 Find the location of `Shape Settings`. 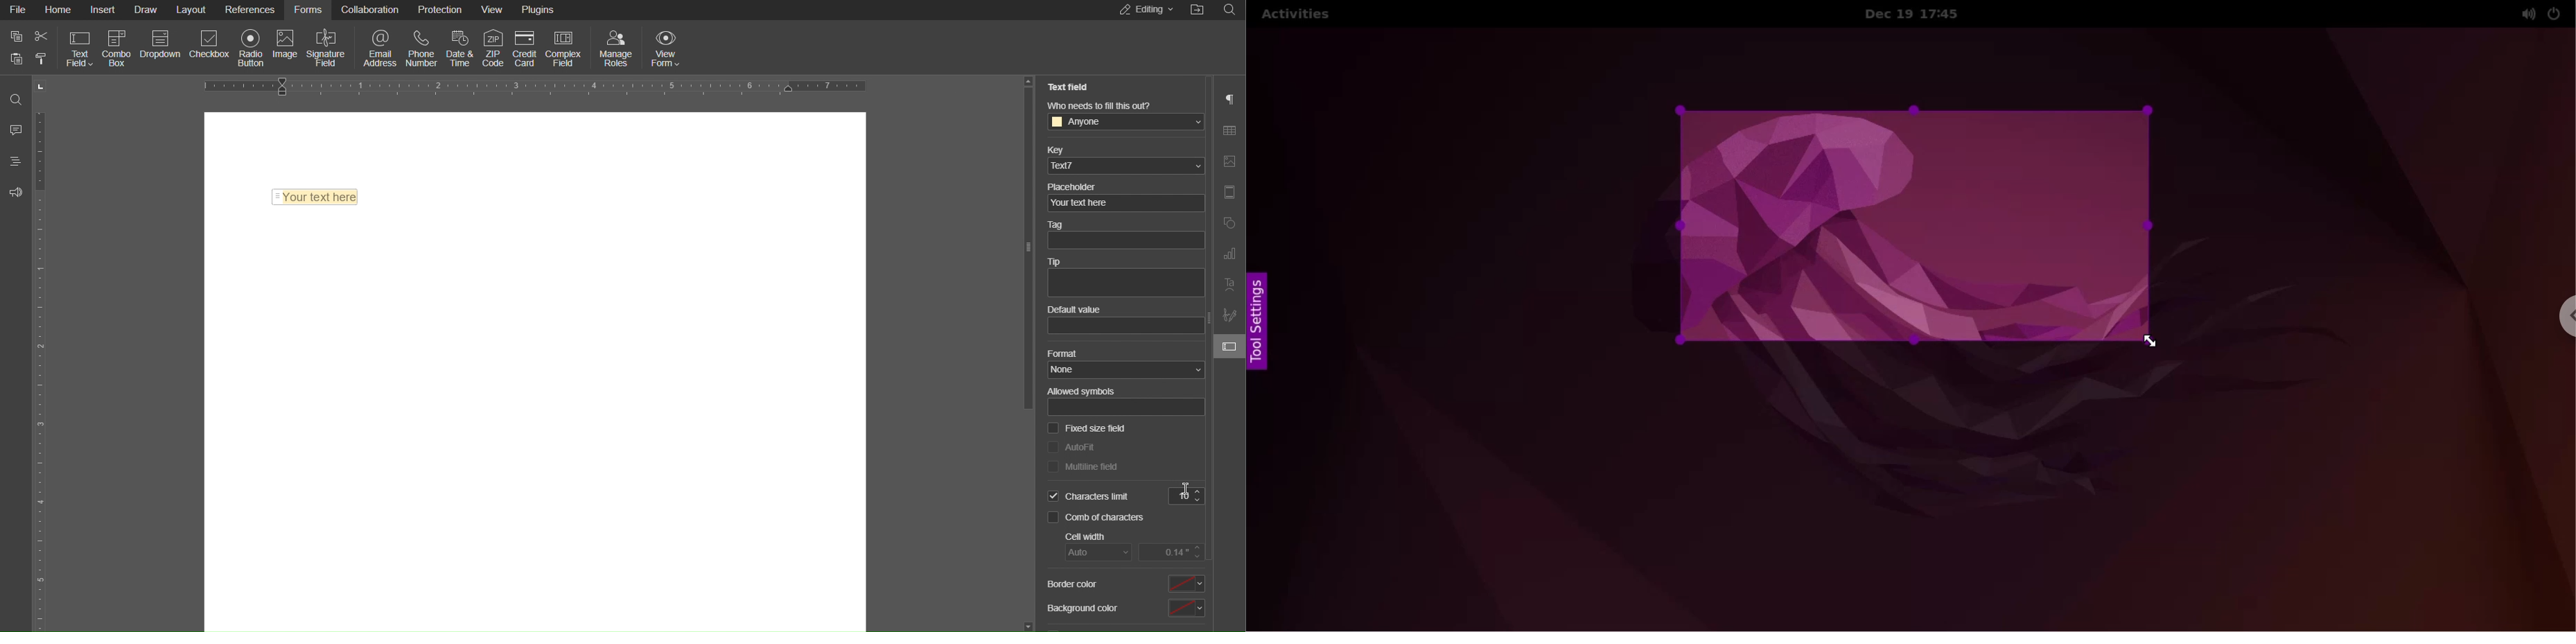

Shape Settings is located at coordinates (1230, 222).